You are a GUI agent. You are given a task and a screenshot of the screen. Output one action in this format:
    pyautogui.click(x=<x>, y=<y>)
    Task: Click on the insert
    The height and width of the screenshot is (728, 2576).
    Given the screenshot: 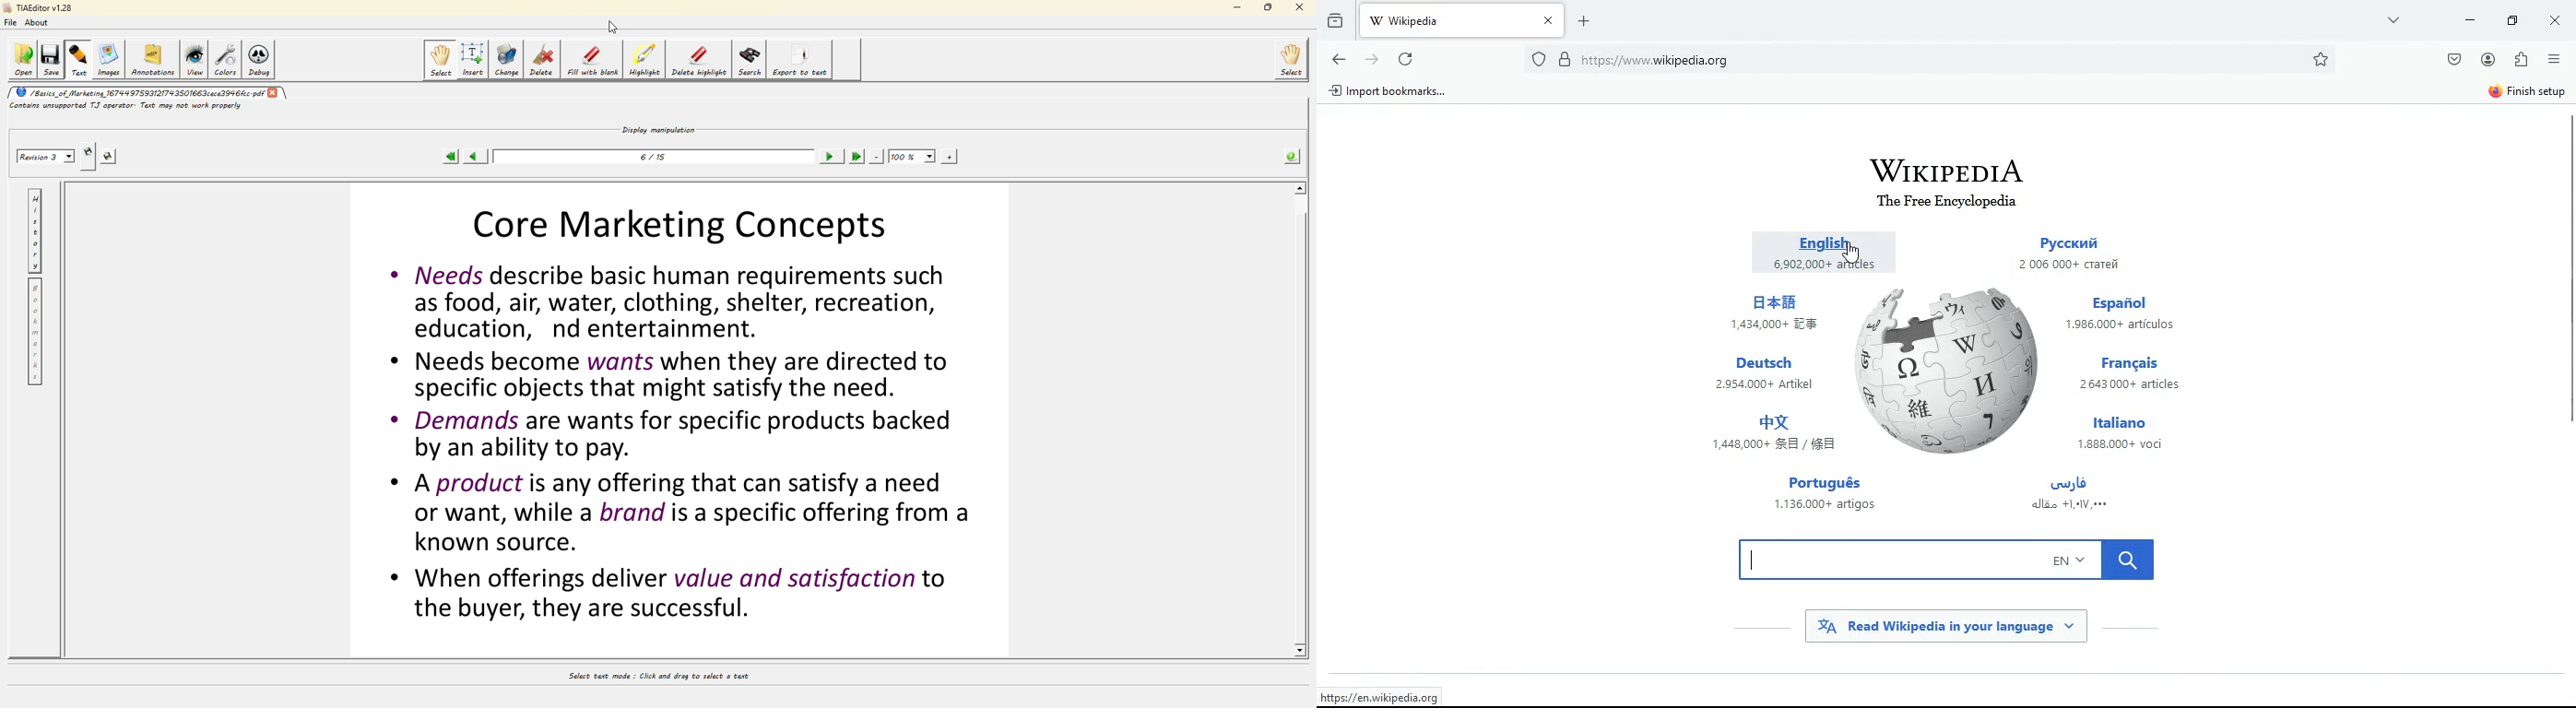 What is the action you would take?
    pyautogui.click(x=473, y=59)
    